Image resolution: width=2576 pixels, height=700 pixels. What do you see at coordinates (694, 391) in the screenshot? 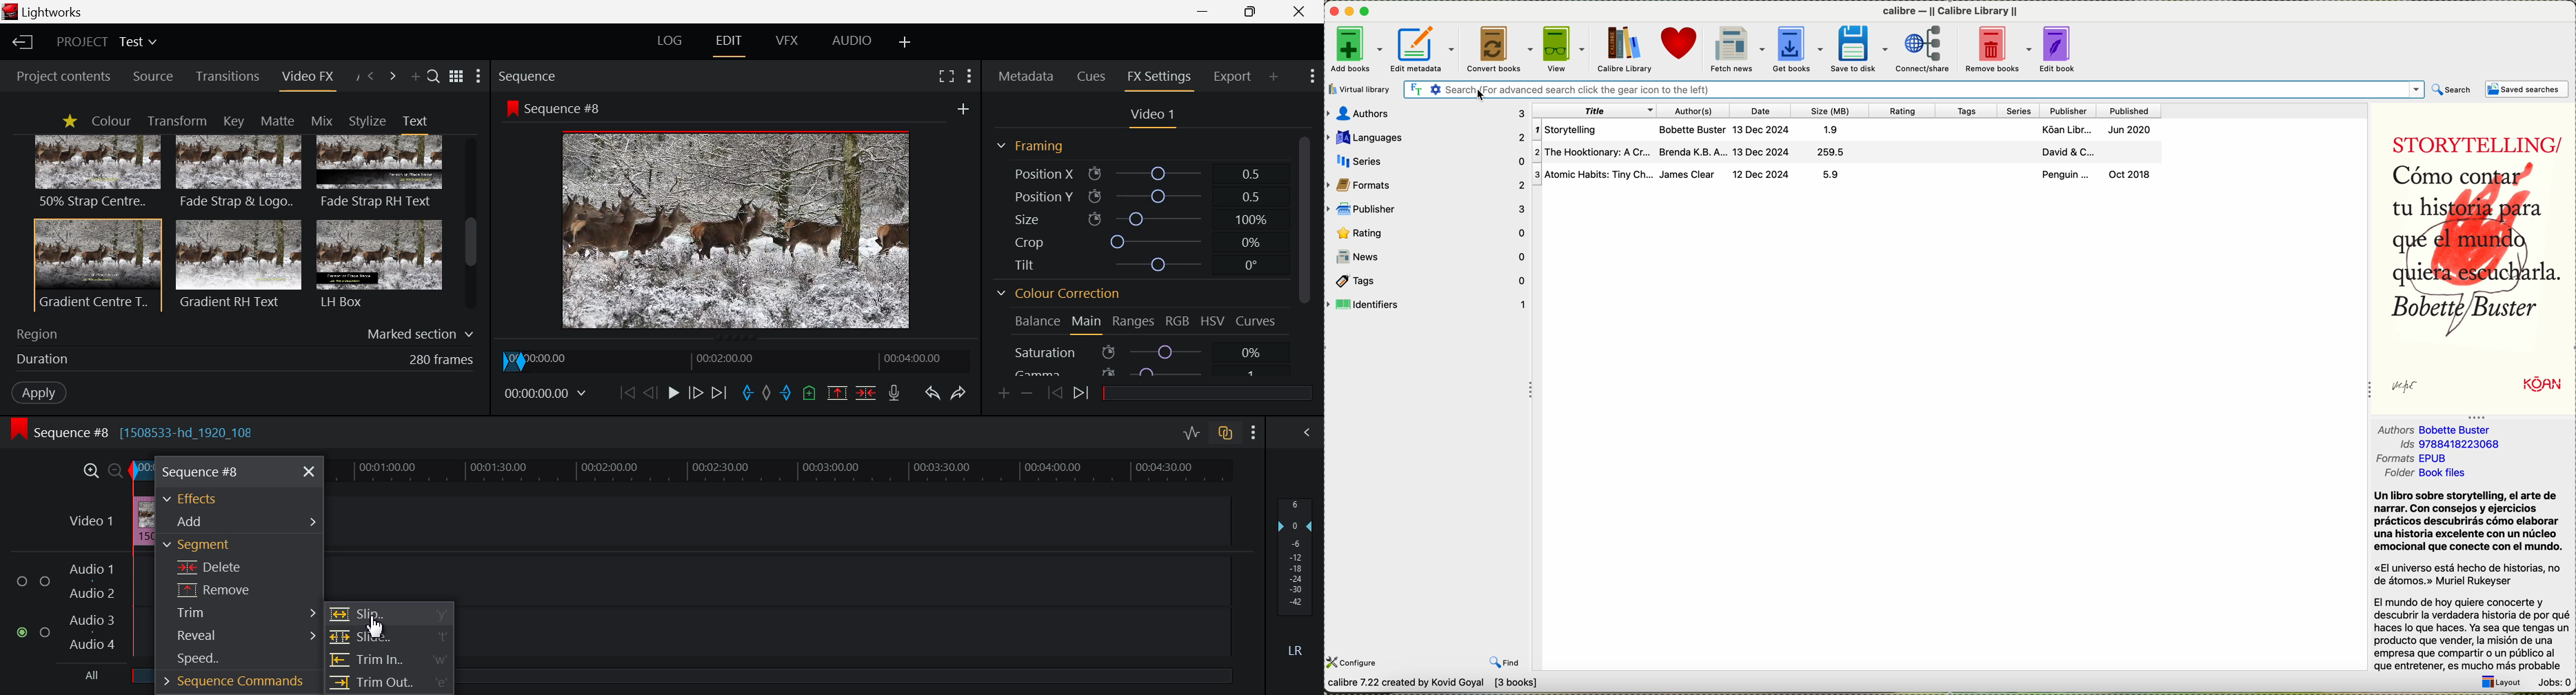
I see `Go Forward` at bounding box center [694, 391].